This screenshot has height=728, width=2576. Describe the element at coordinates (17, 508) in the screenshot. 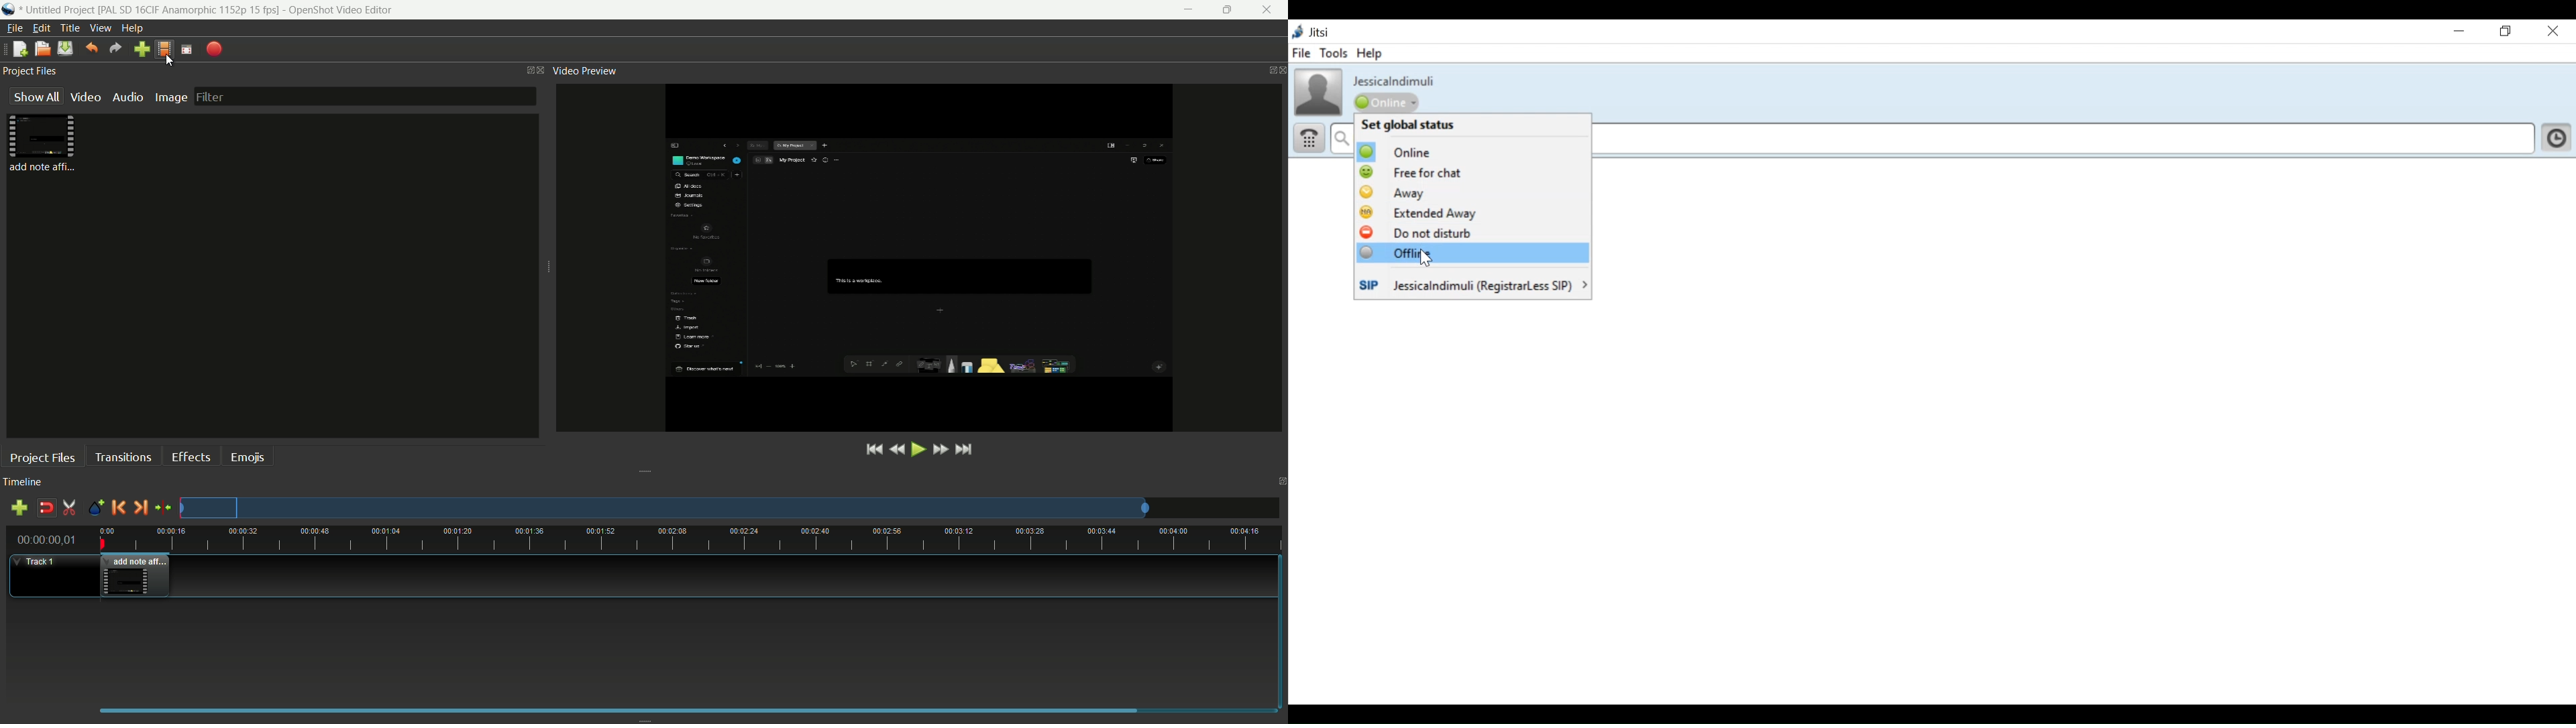

I see `add track` at that location.